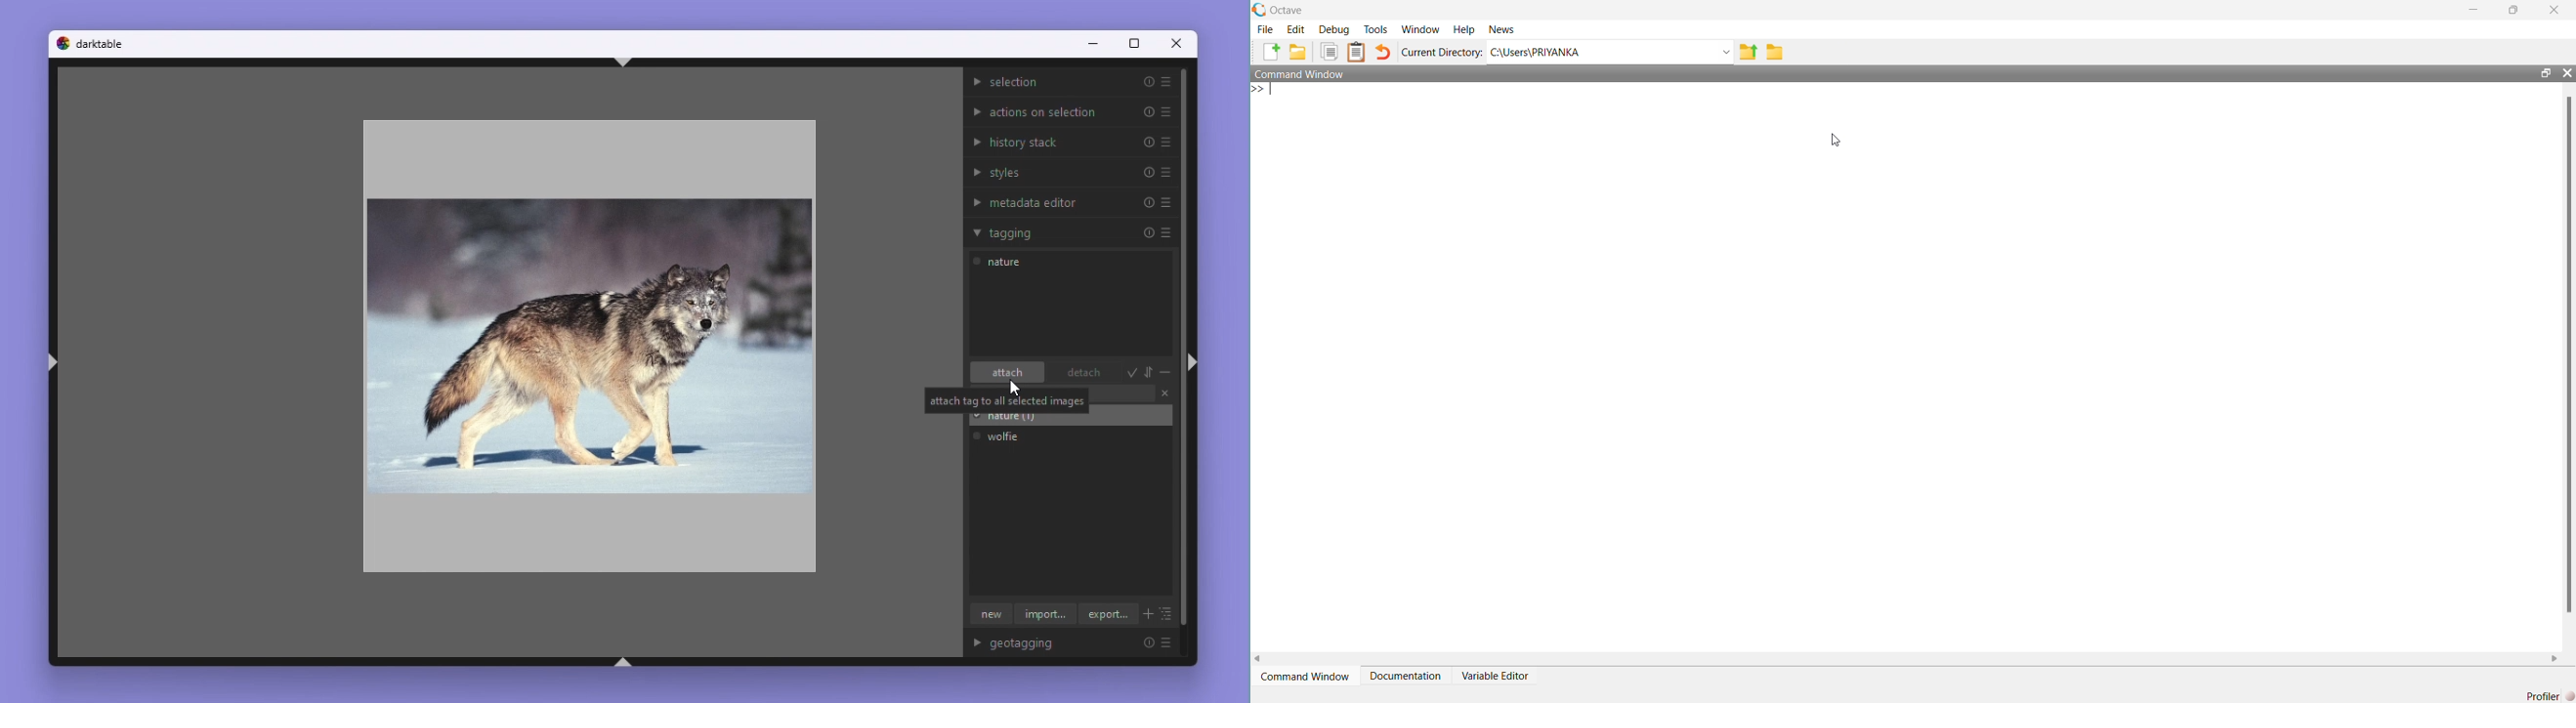  Describe the element at coordinates (1072, 200) in the screenshot. I see `Metadata editor` at that location.